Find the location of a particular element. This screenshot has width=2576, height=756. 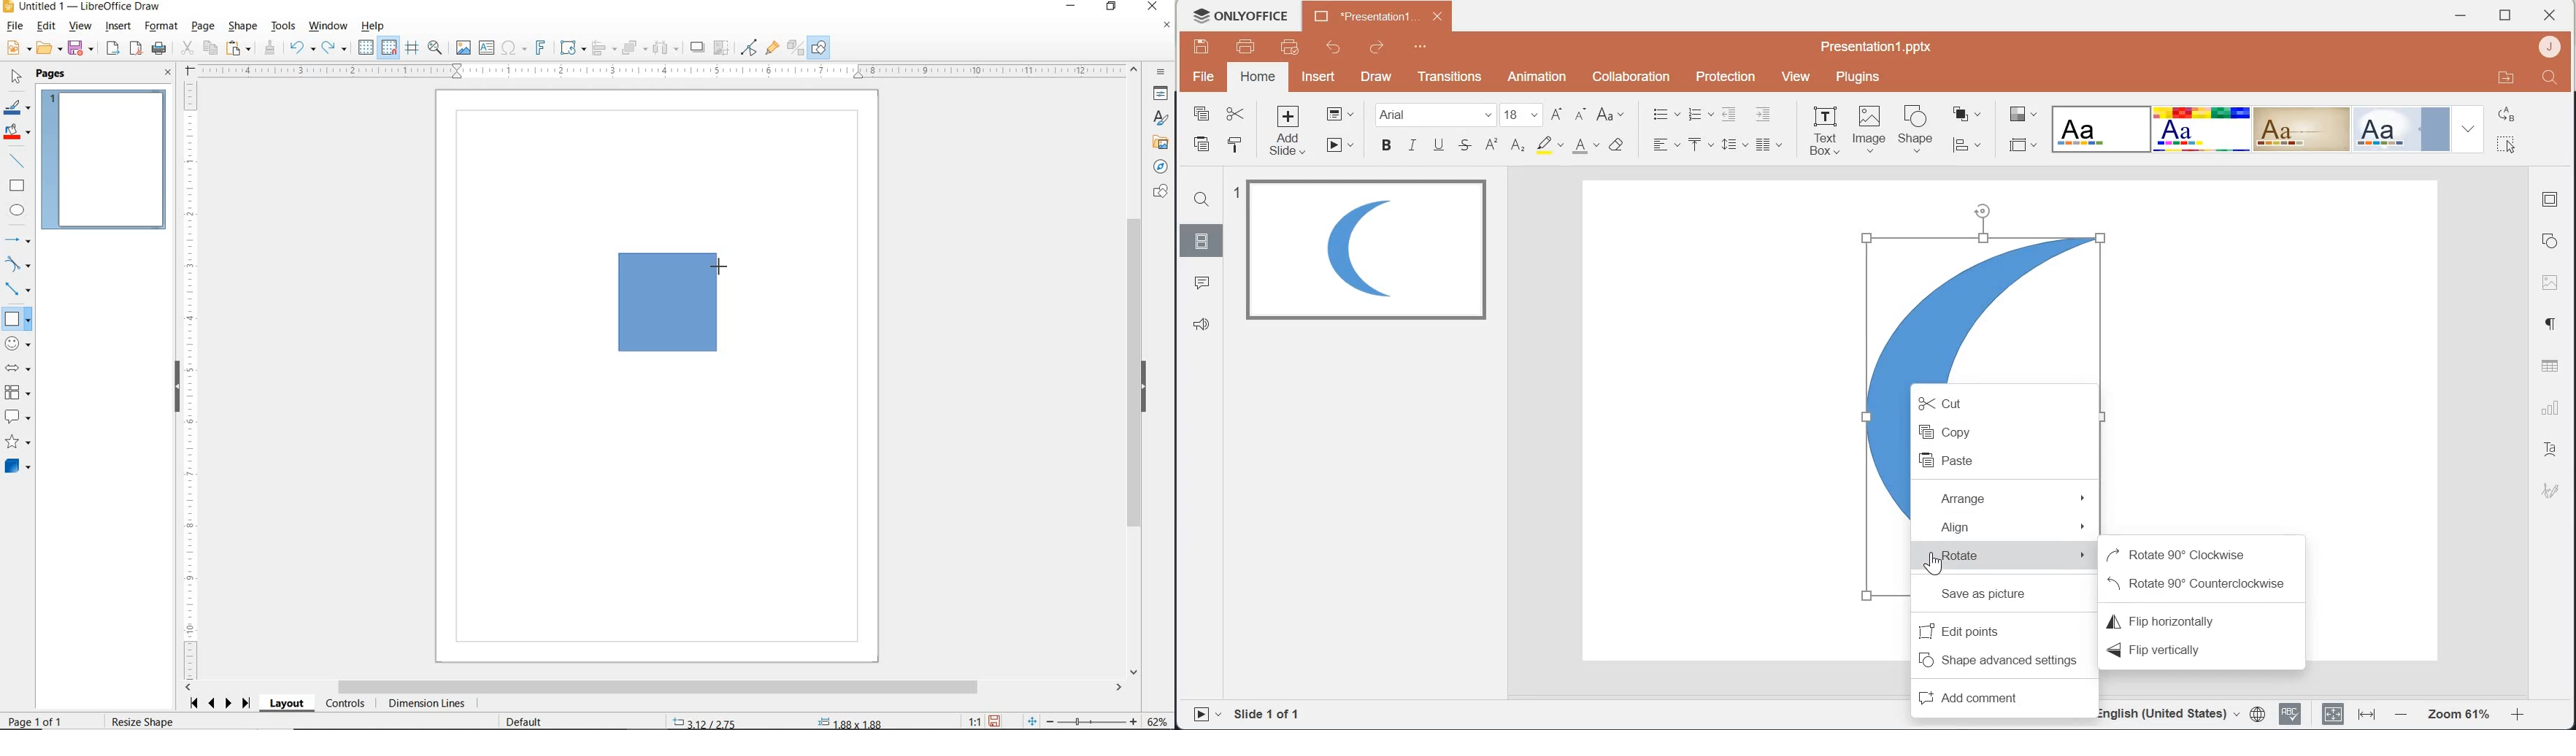

NEW is located at coordinates (17, 48).